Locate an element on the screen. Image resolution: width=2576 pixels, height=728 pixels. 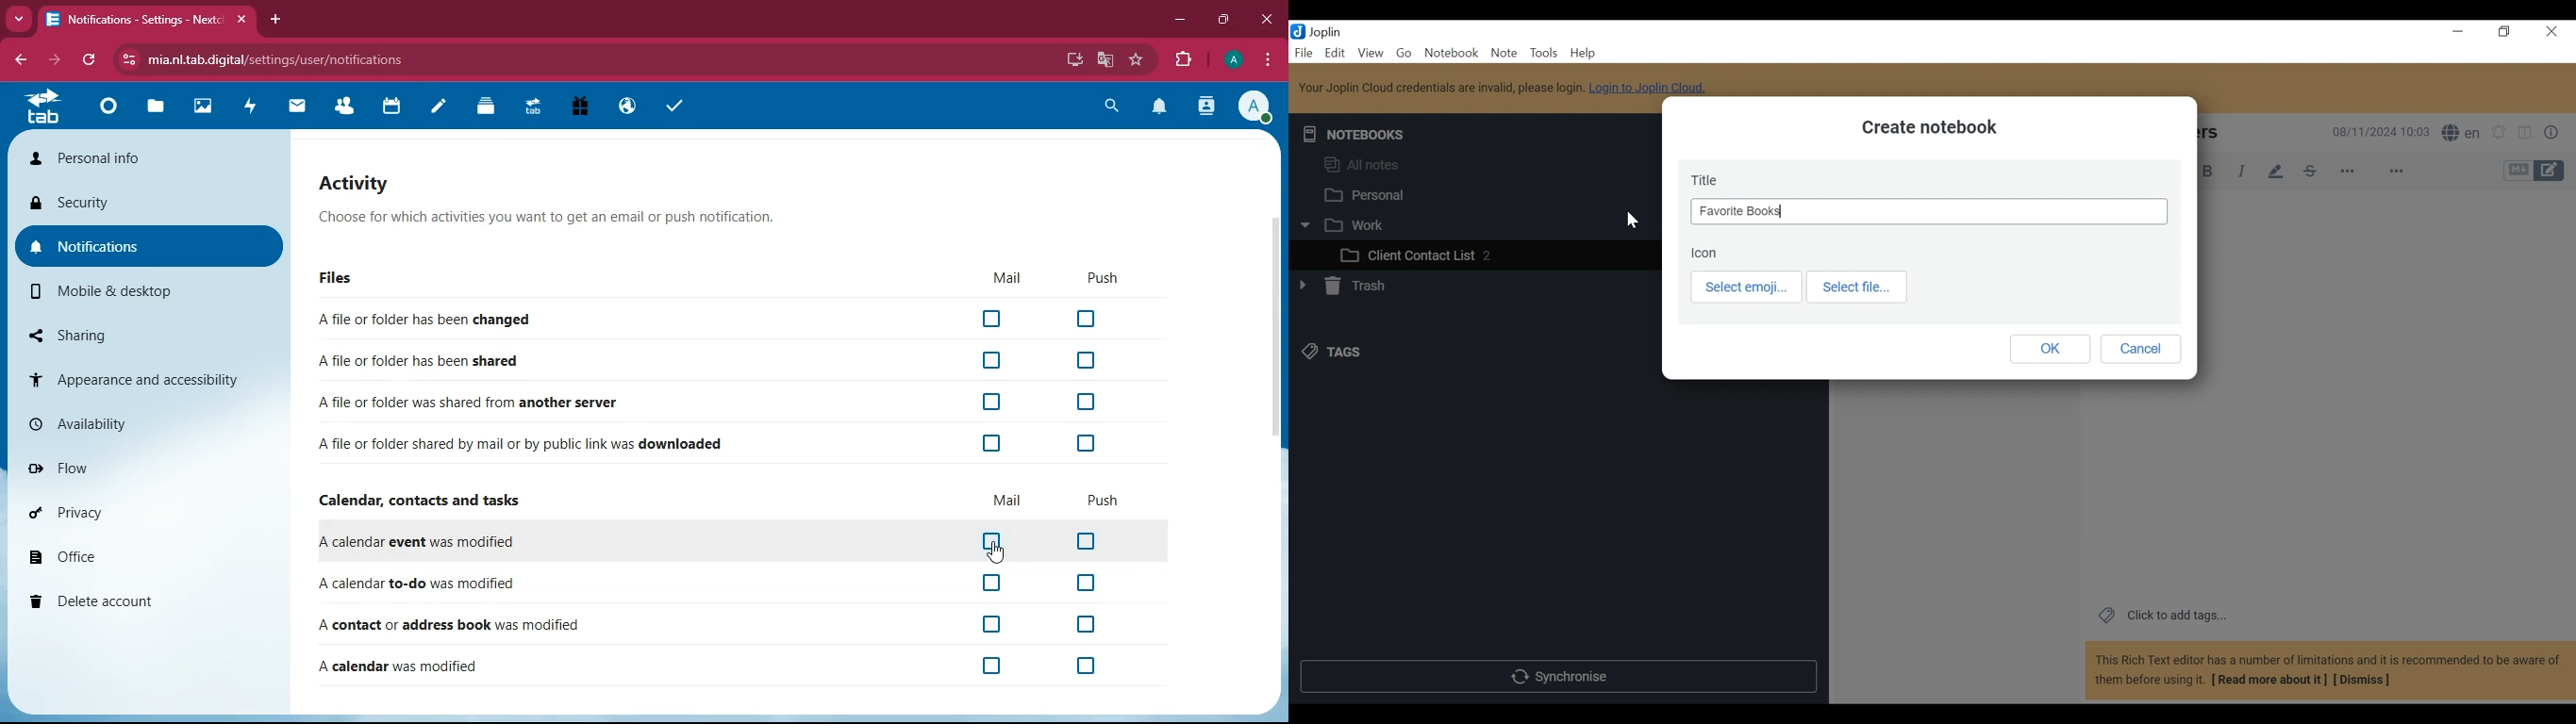
calendar is located at coordinates (395, 107).